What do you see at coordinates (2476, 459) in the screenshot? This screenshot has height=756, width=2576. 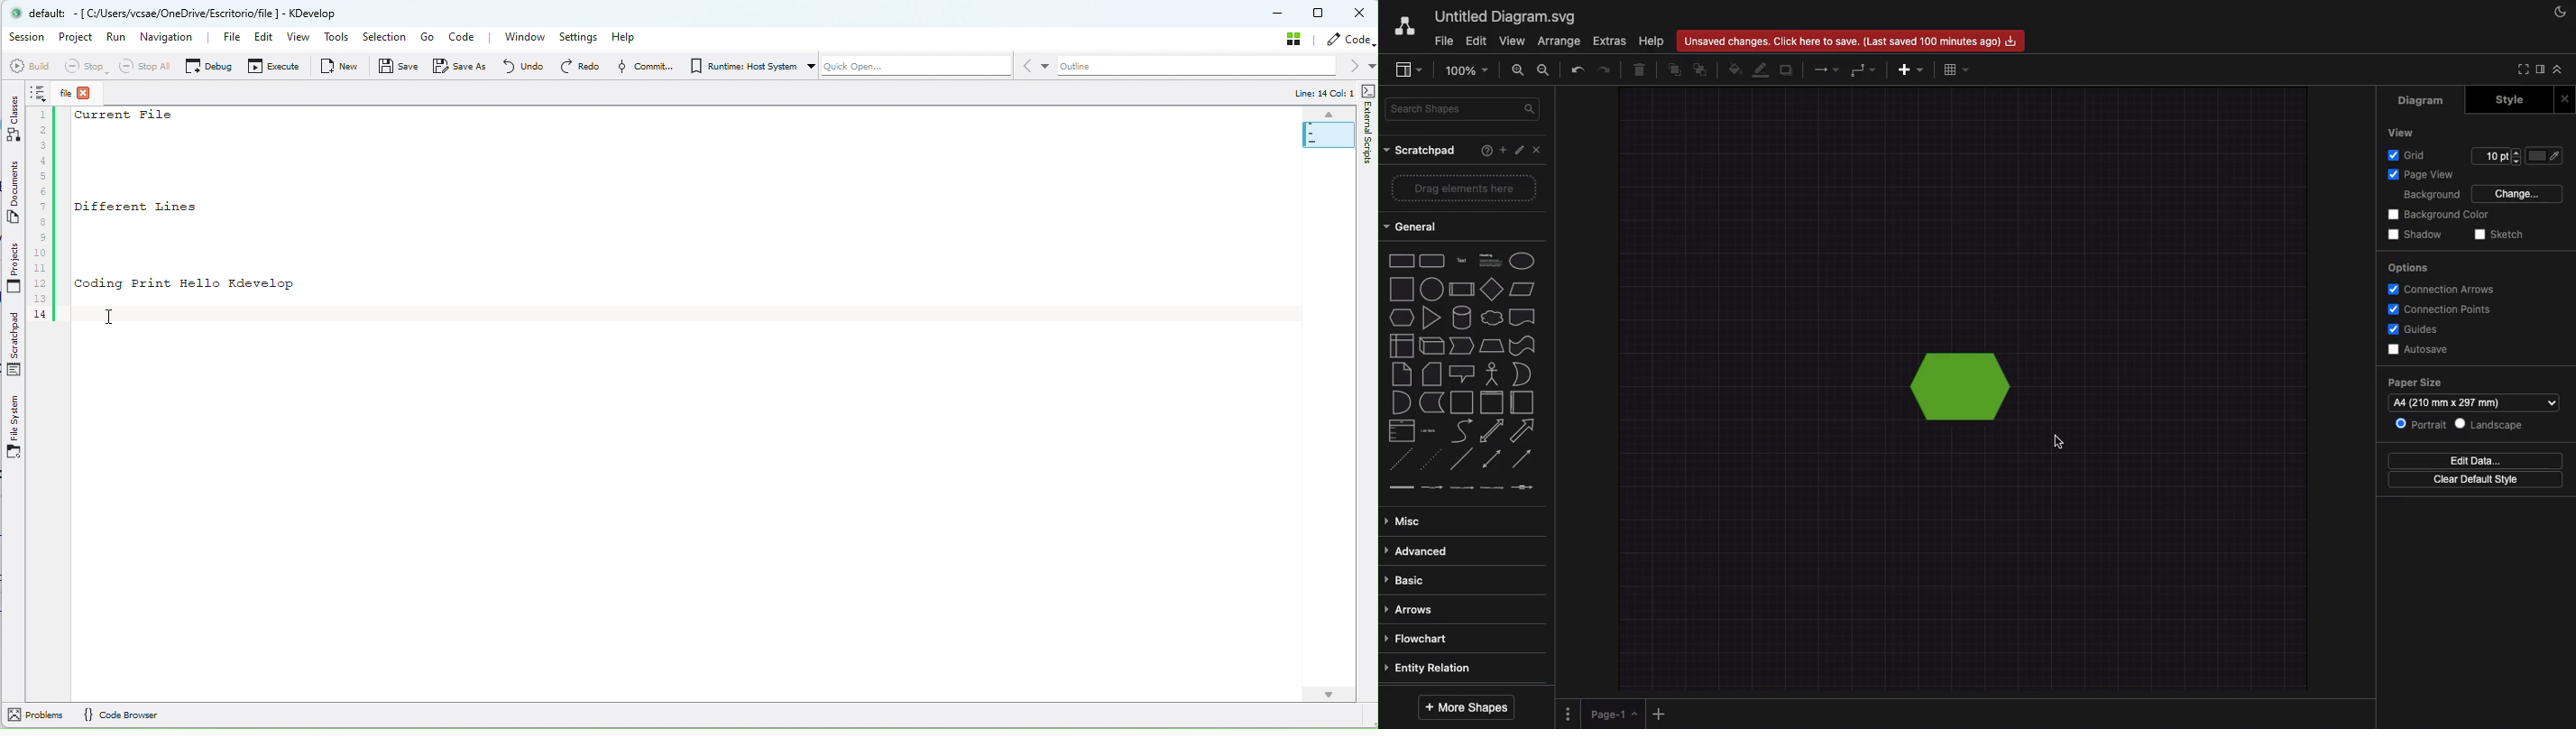 I see `Edit data...` at bounding box center [2476, 459].